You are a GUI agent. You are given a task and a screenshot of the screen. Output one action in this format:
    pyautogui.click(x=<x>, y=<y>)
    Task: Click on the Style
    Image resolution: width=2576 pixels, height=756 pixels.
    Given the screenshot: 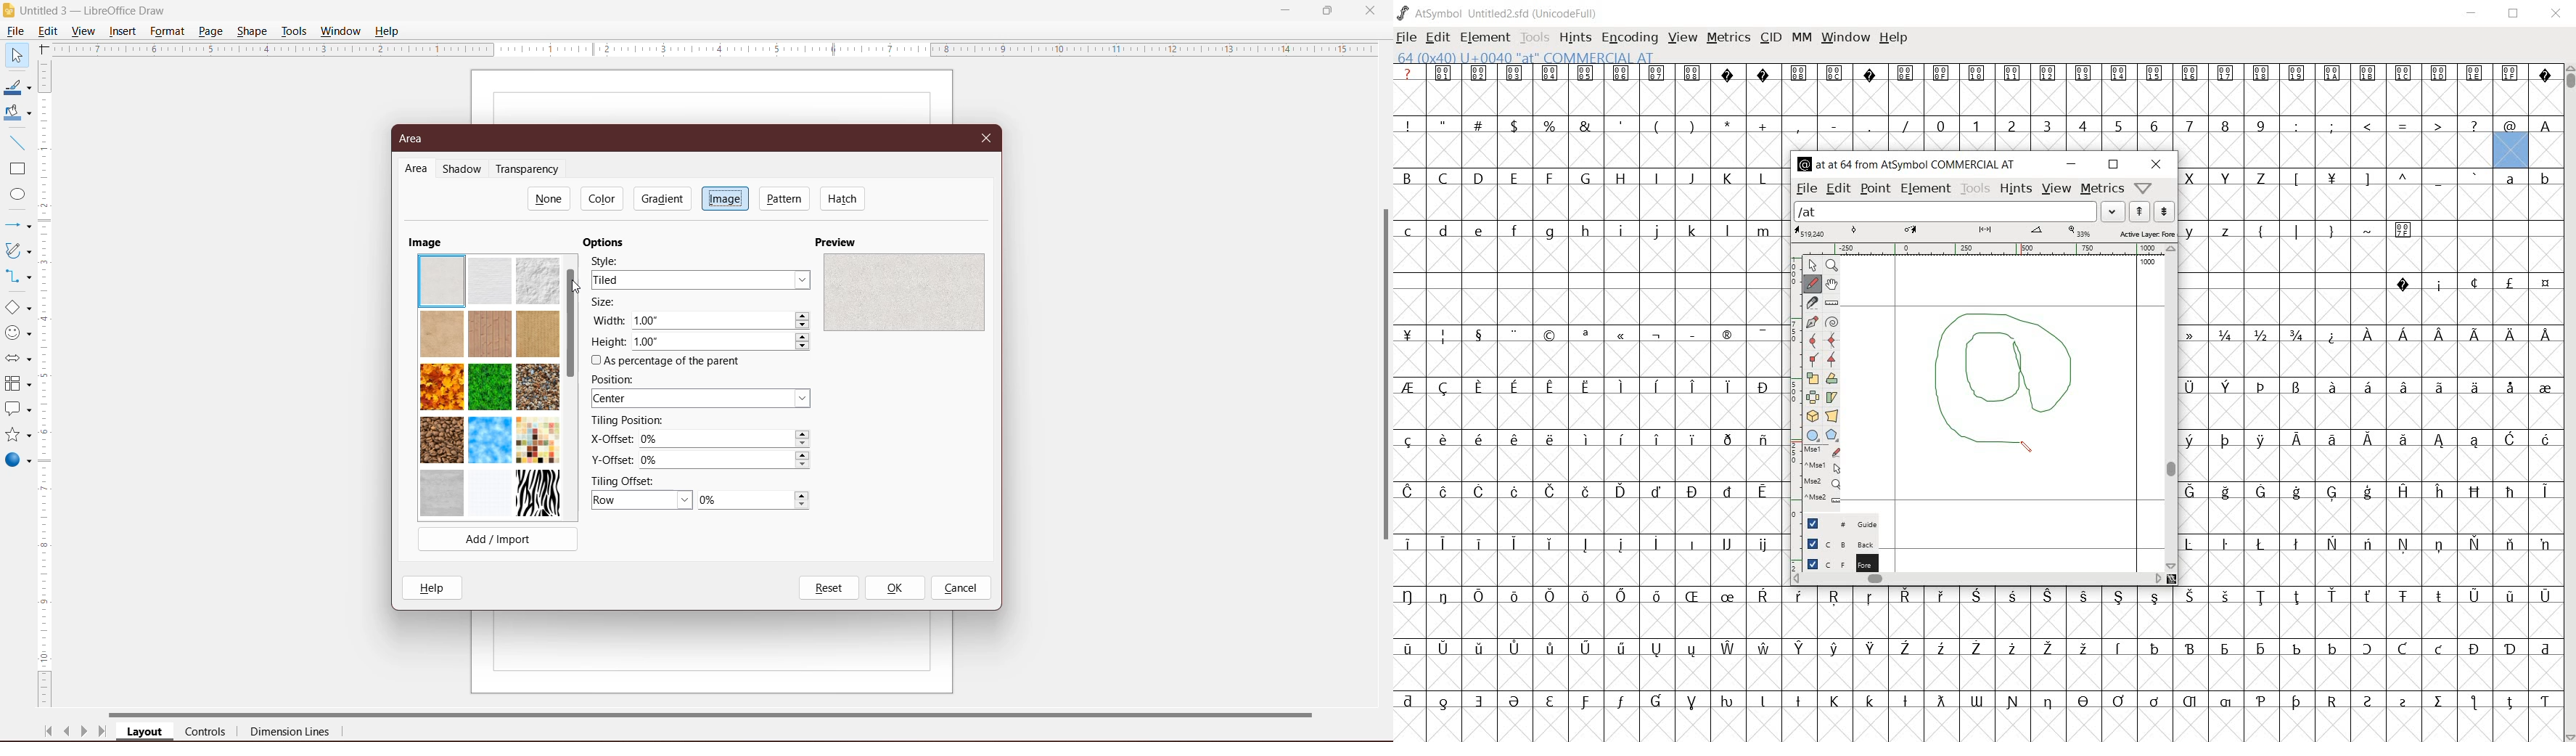 What is the action you would take?
    pyautogui.click(x=610, y=260)
    